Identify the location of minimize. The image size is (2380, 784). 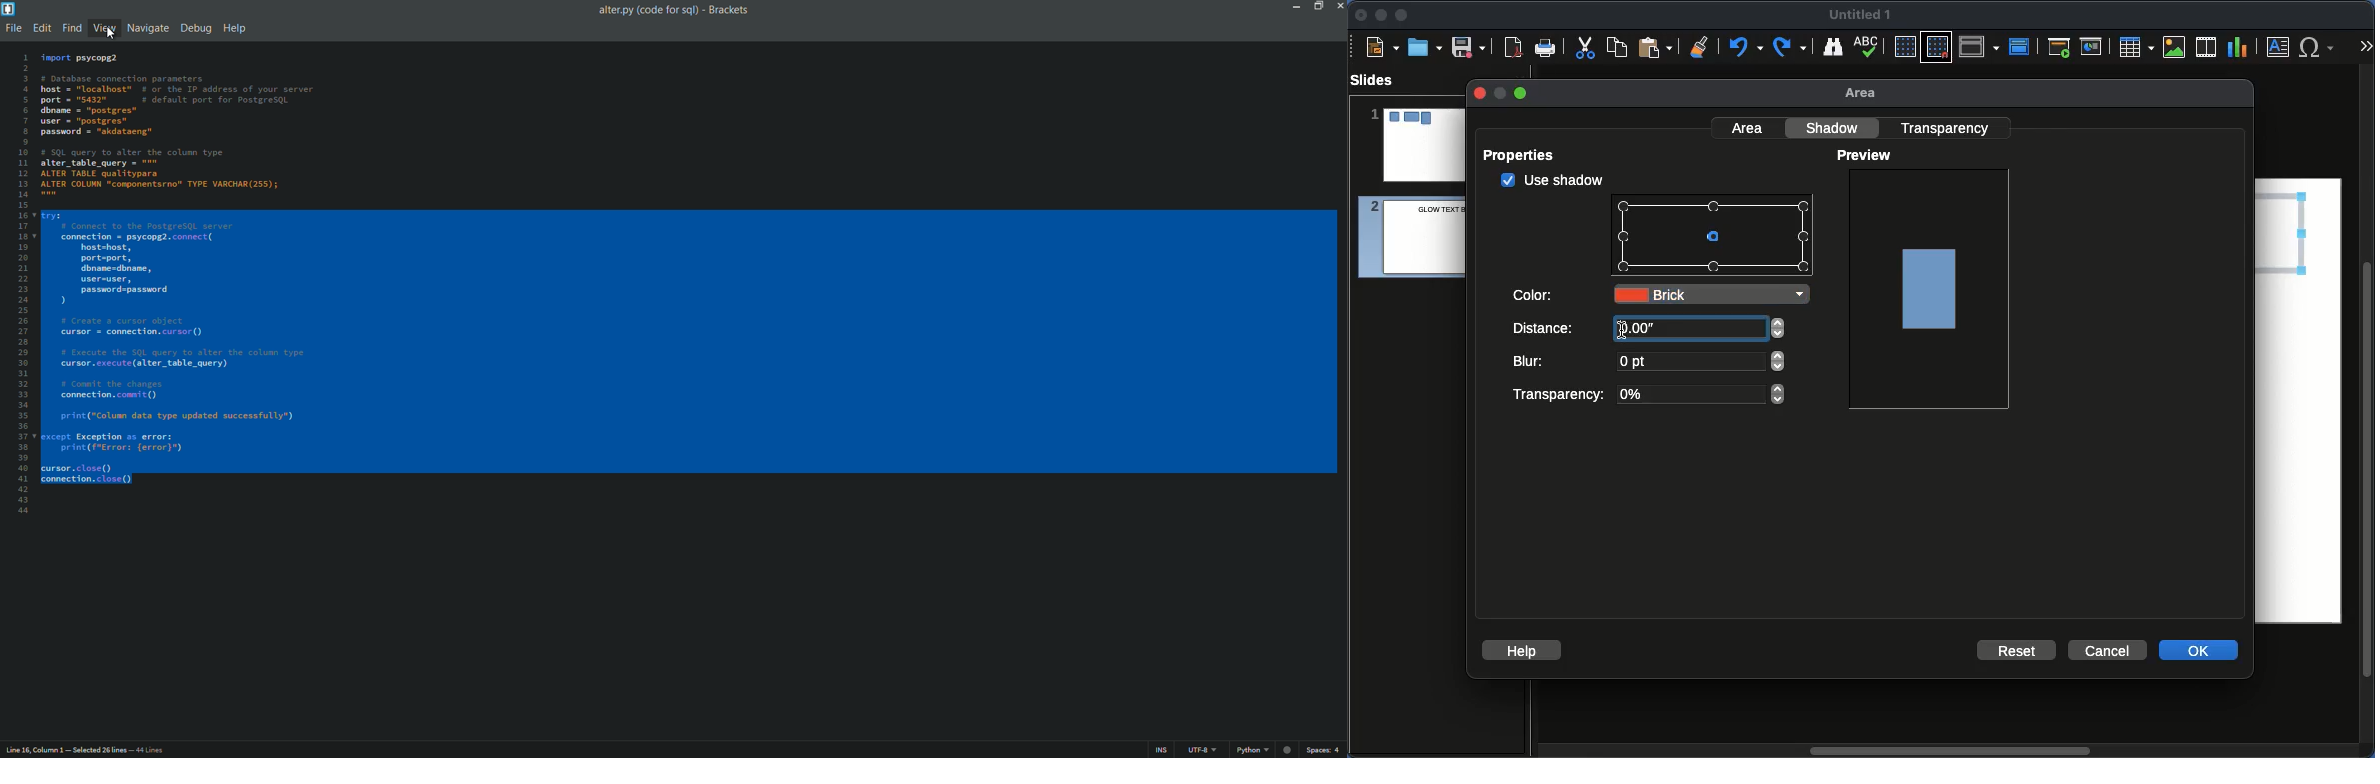
(1498, 93).